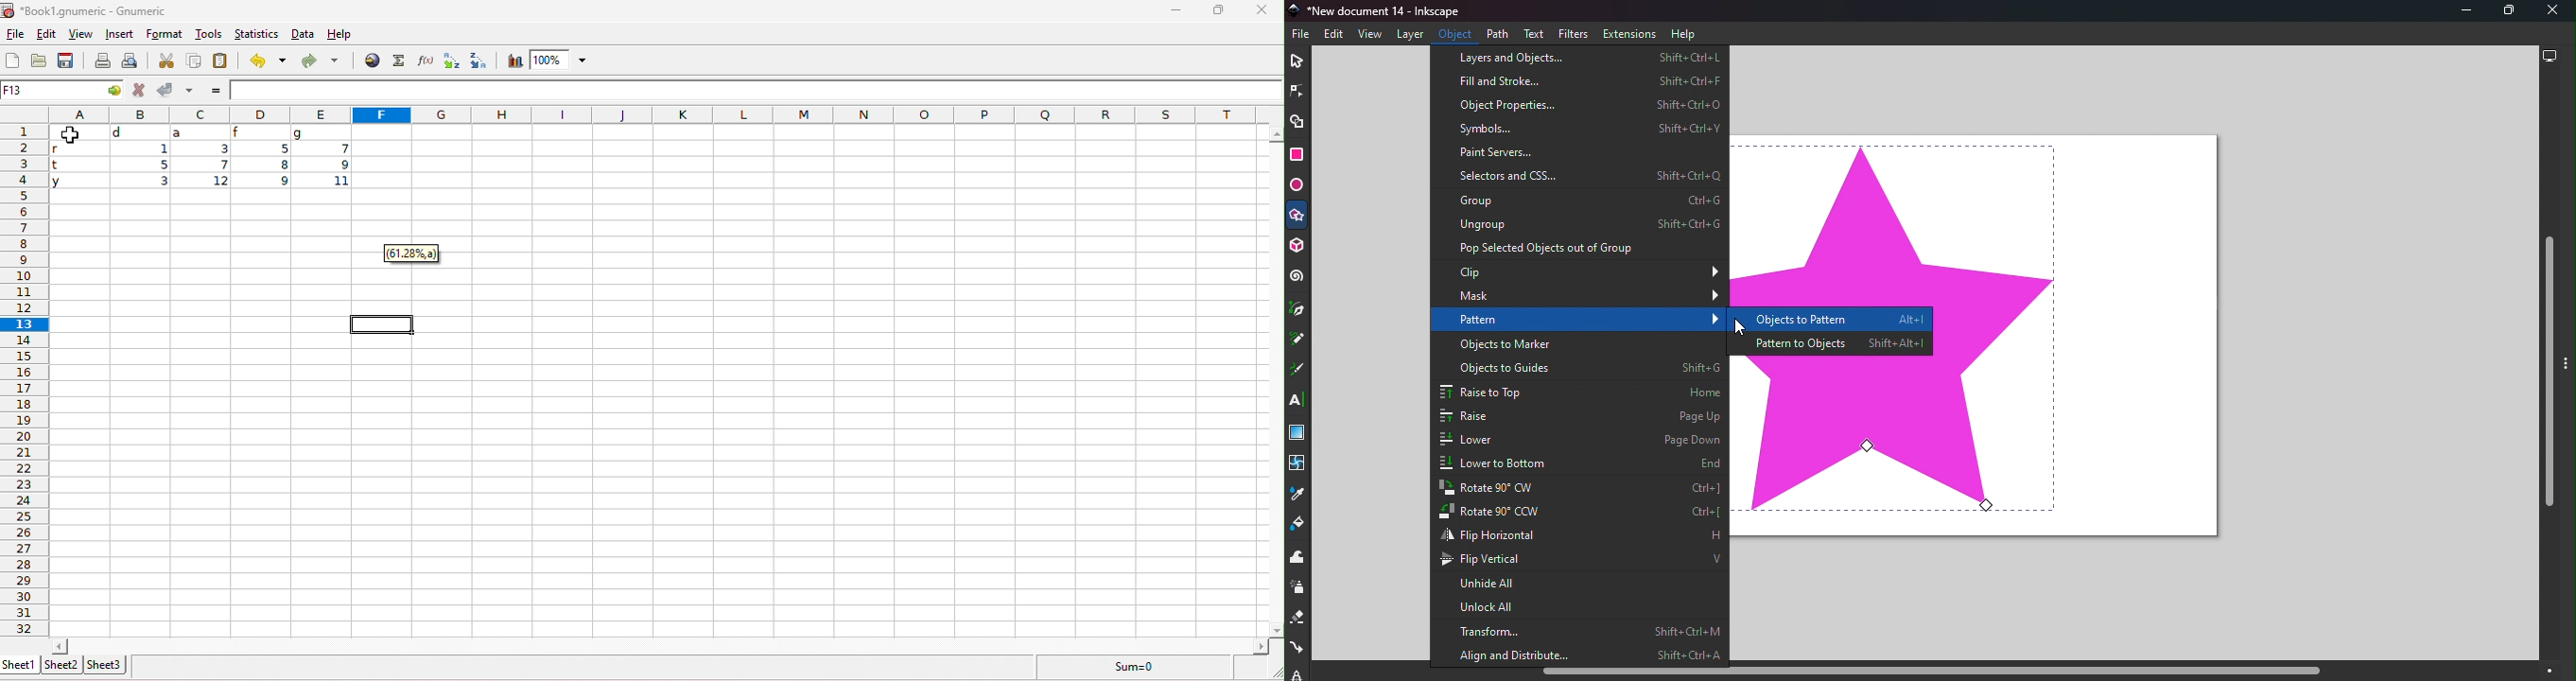 Image resolution: width=2576 pixels, height=700 pixels. Describe the element at coordinates (110, 91) in the screenshot. I see `cell options` at that location.